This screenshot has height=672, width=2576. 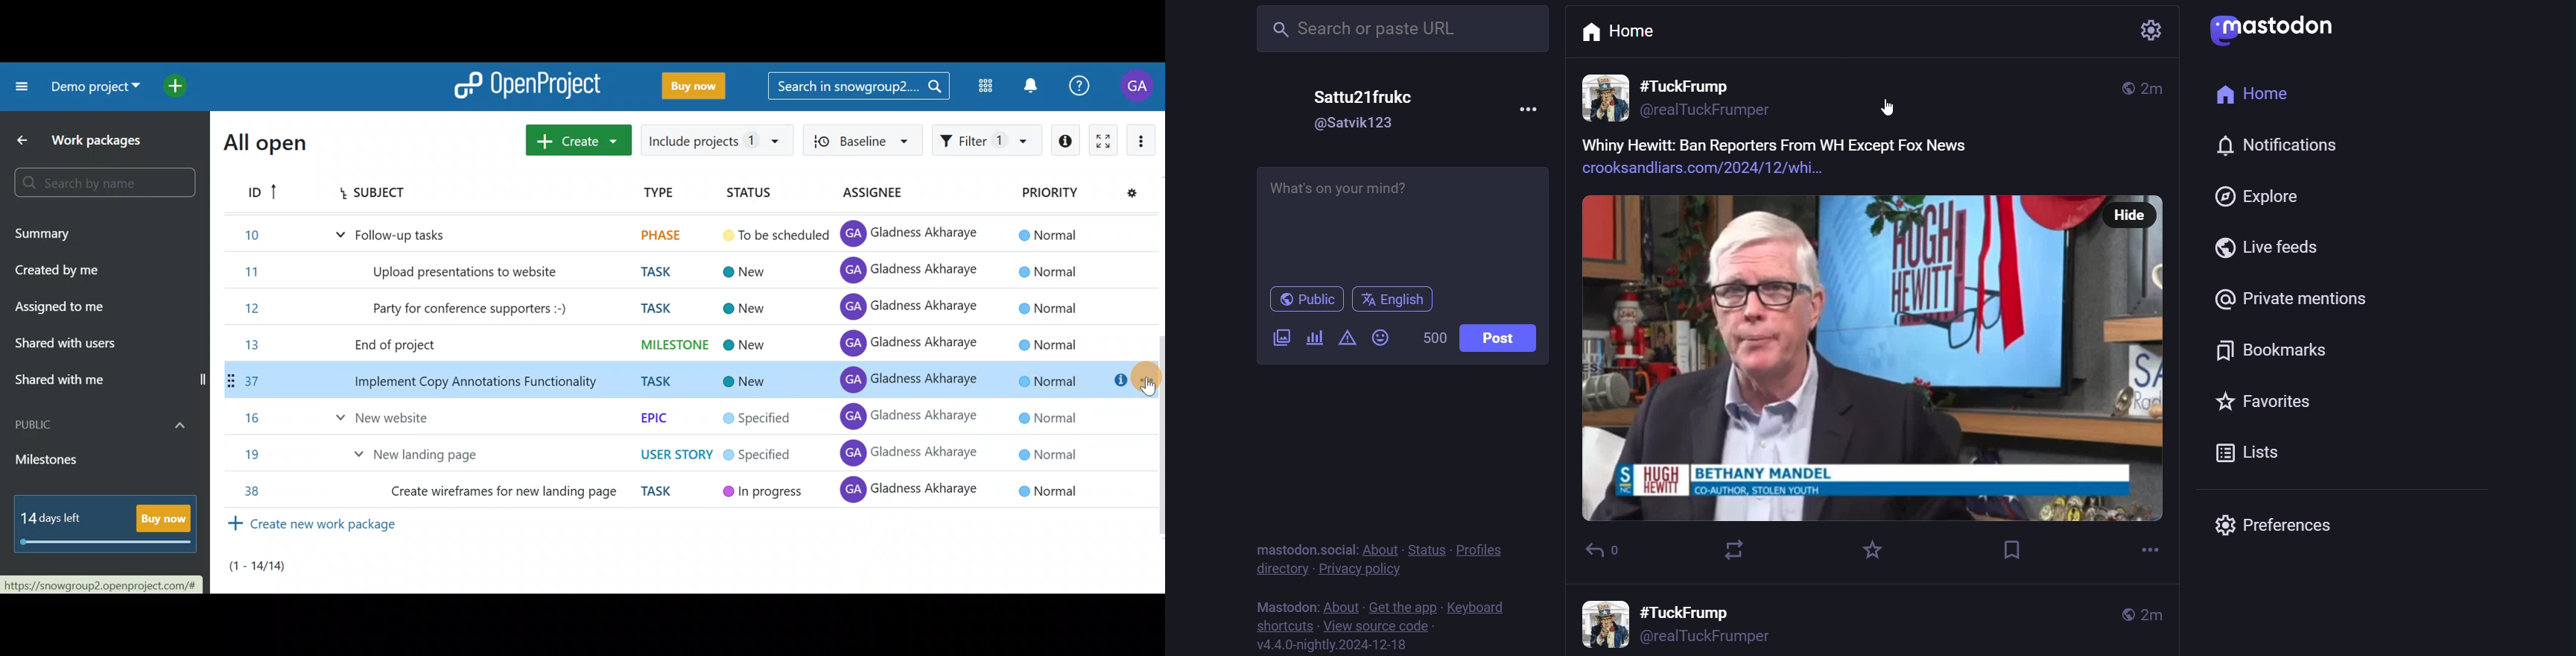 What do you see at coordinates (1281, 570) in the screenshot?
I see `directory` at bounding box center [1281, 570].